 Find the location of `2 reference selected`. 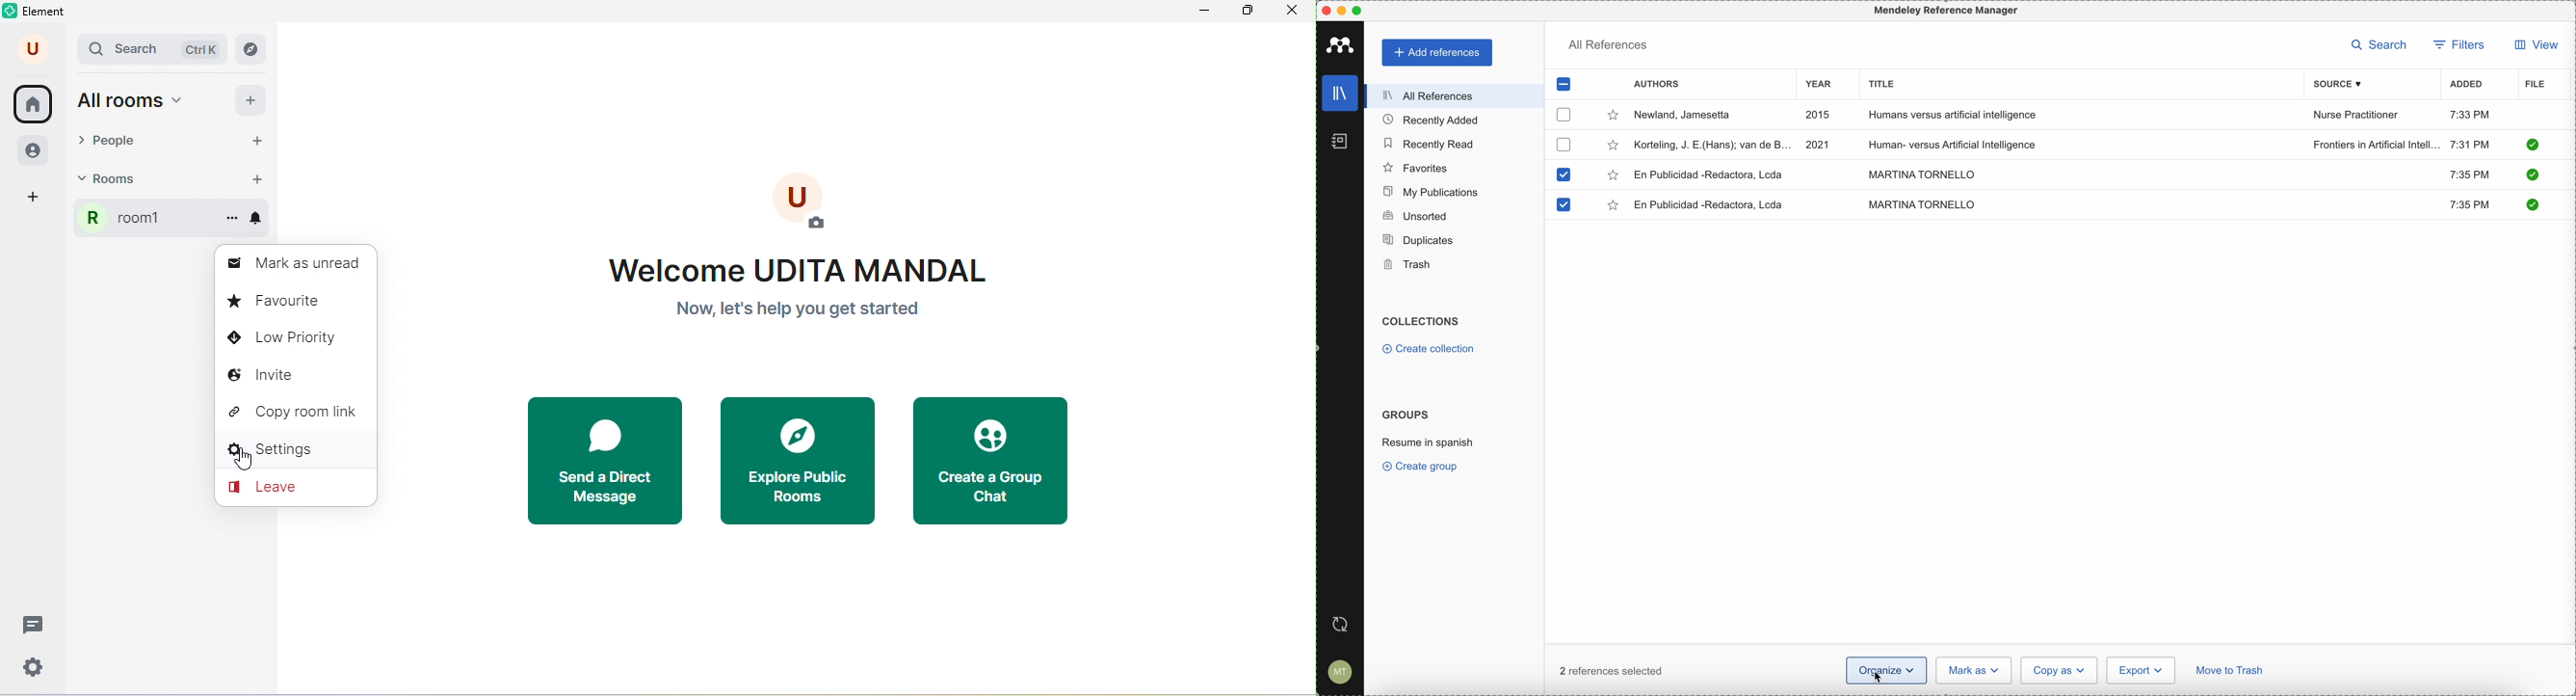

2 reference selected is located at coordinates (1612, 671).